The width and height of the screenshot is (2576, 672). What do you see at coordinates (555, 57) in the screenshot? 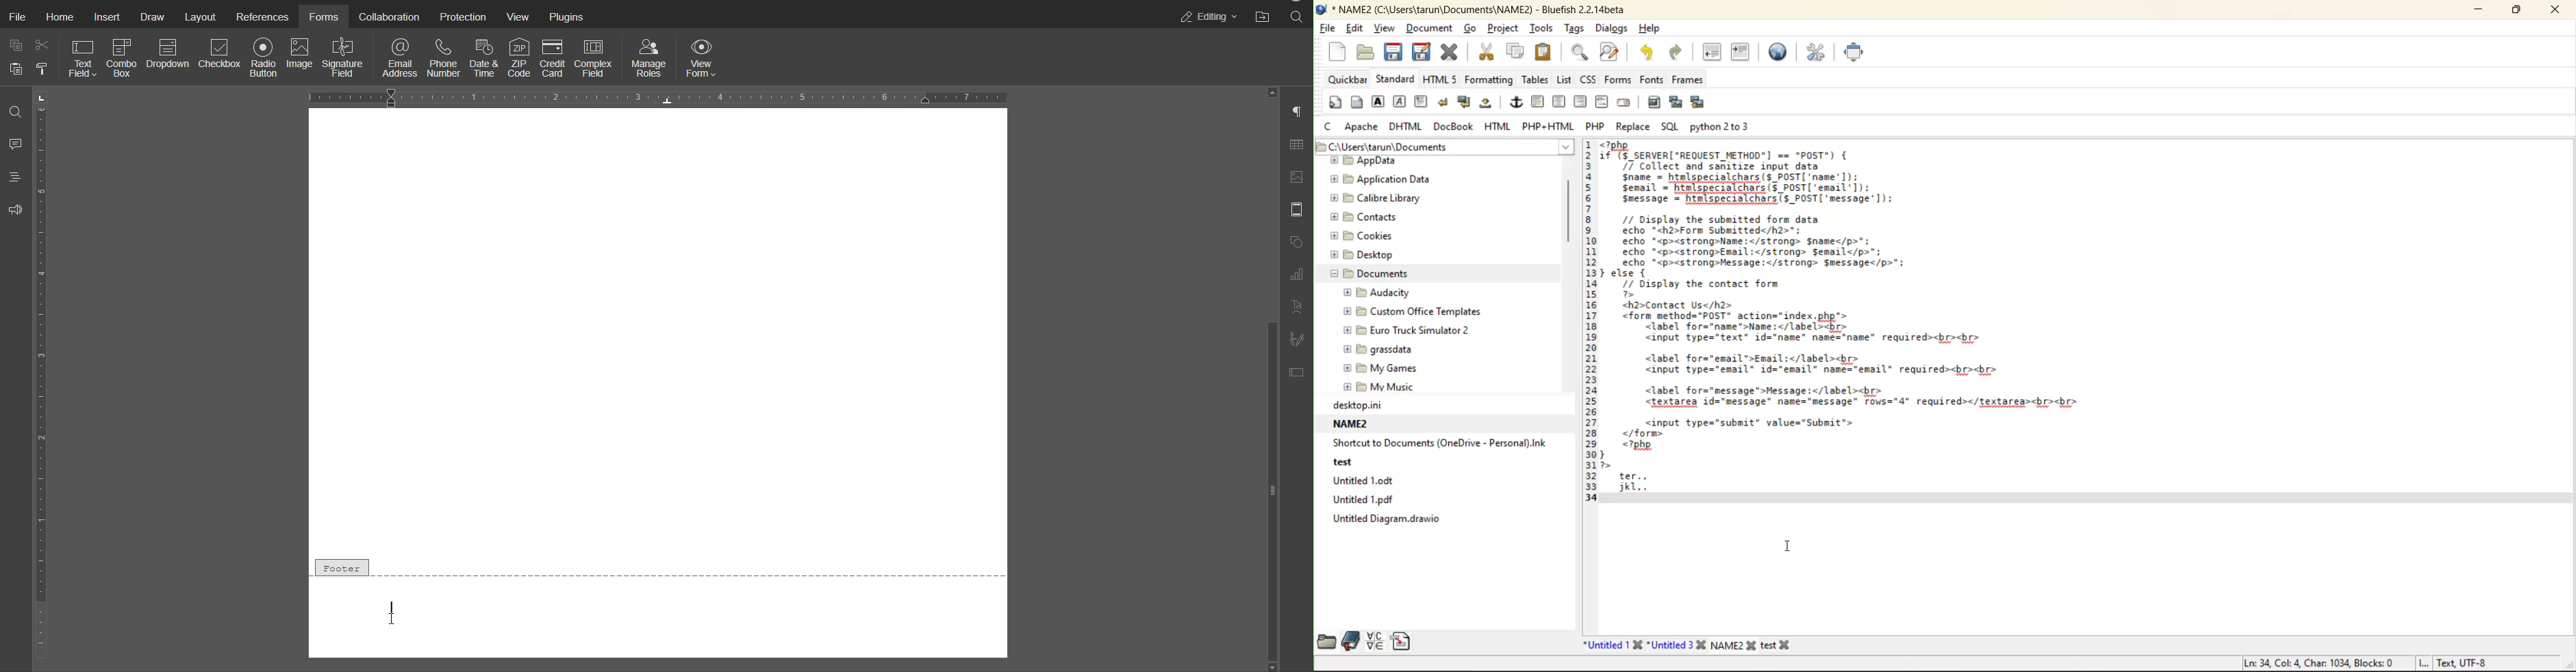
I see `Credit Card` at bounding box center [555, 57].